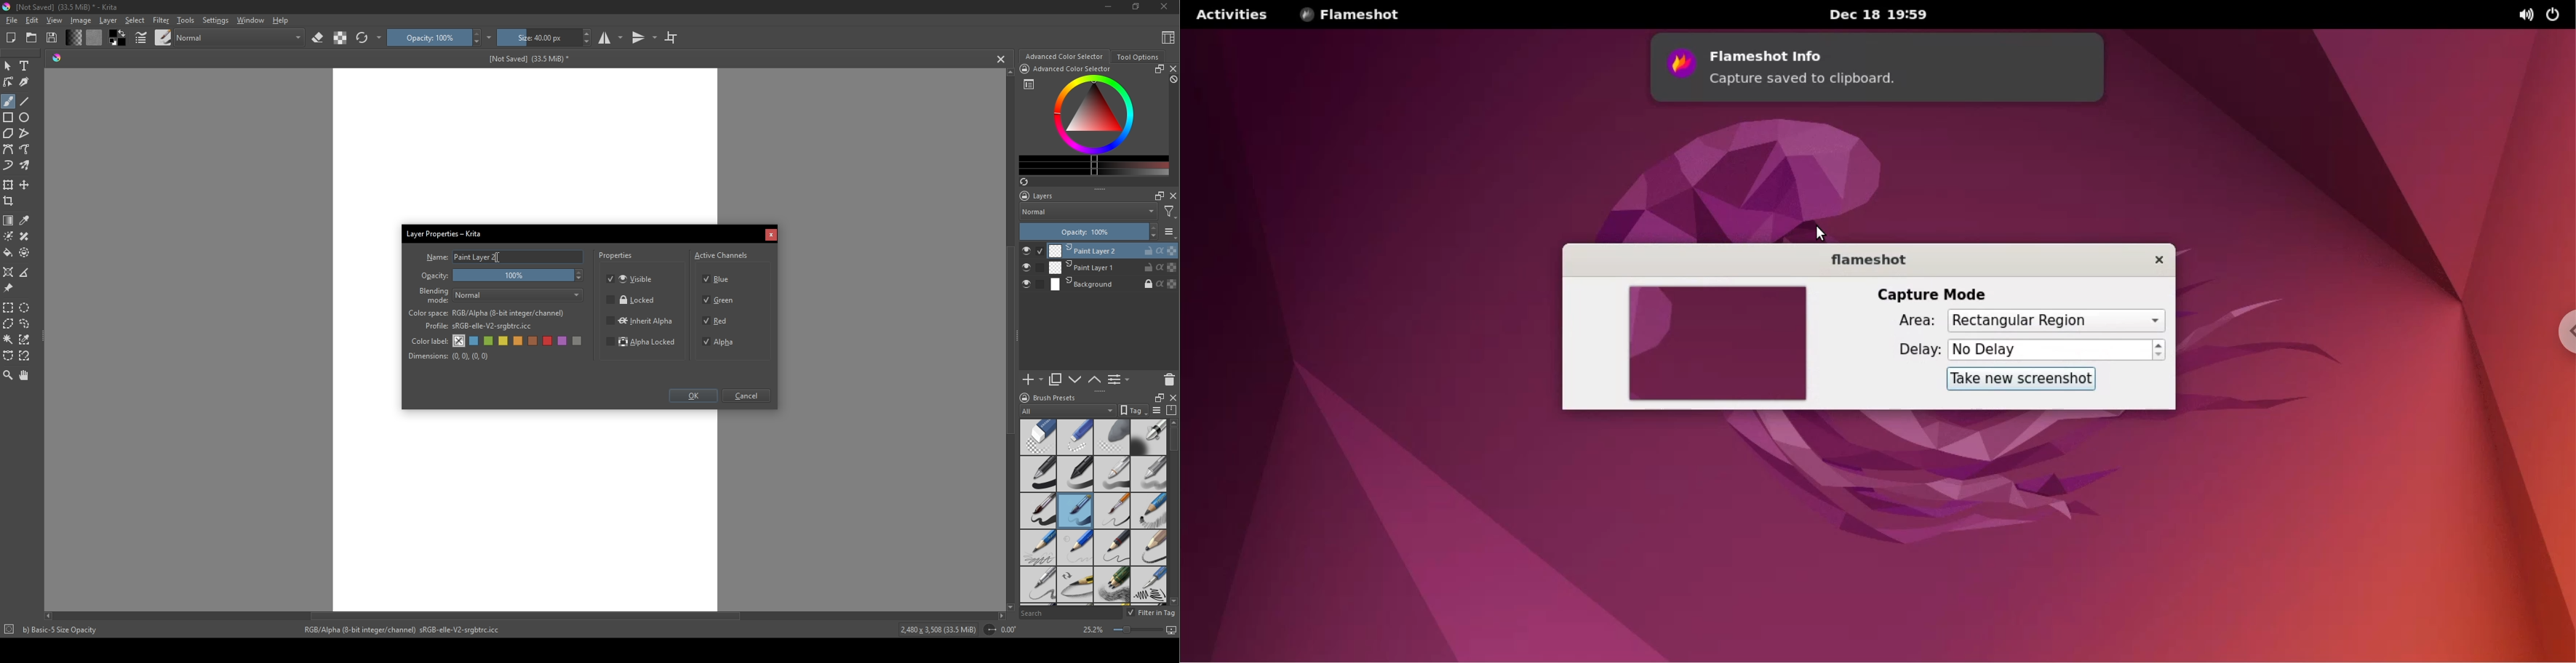 The width and height of the screenshot is (2576, 672). I want to click on tag, so click(1132, 411).